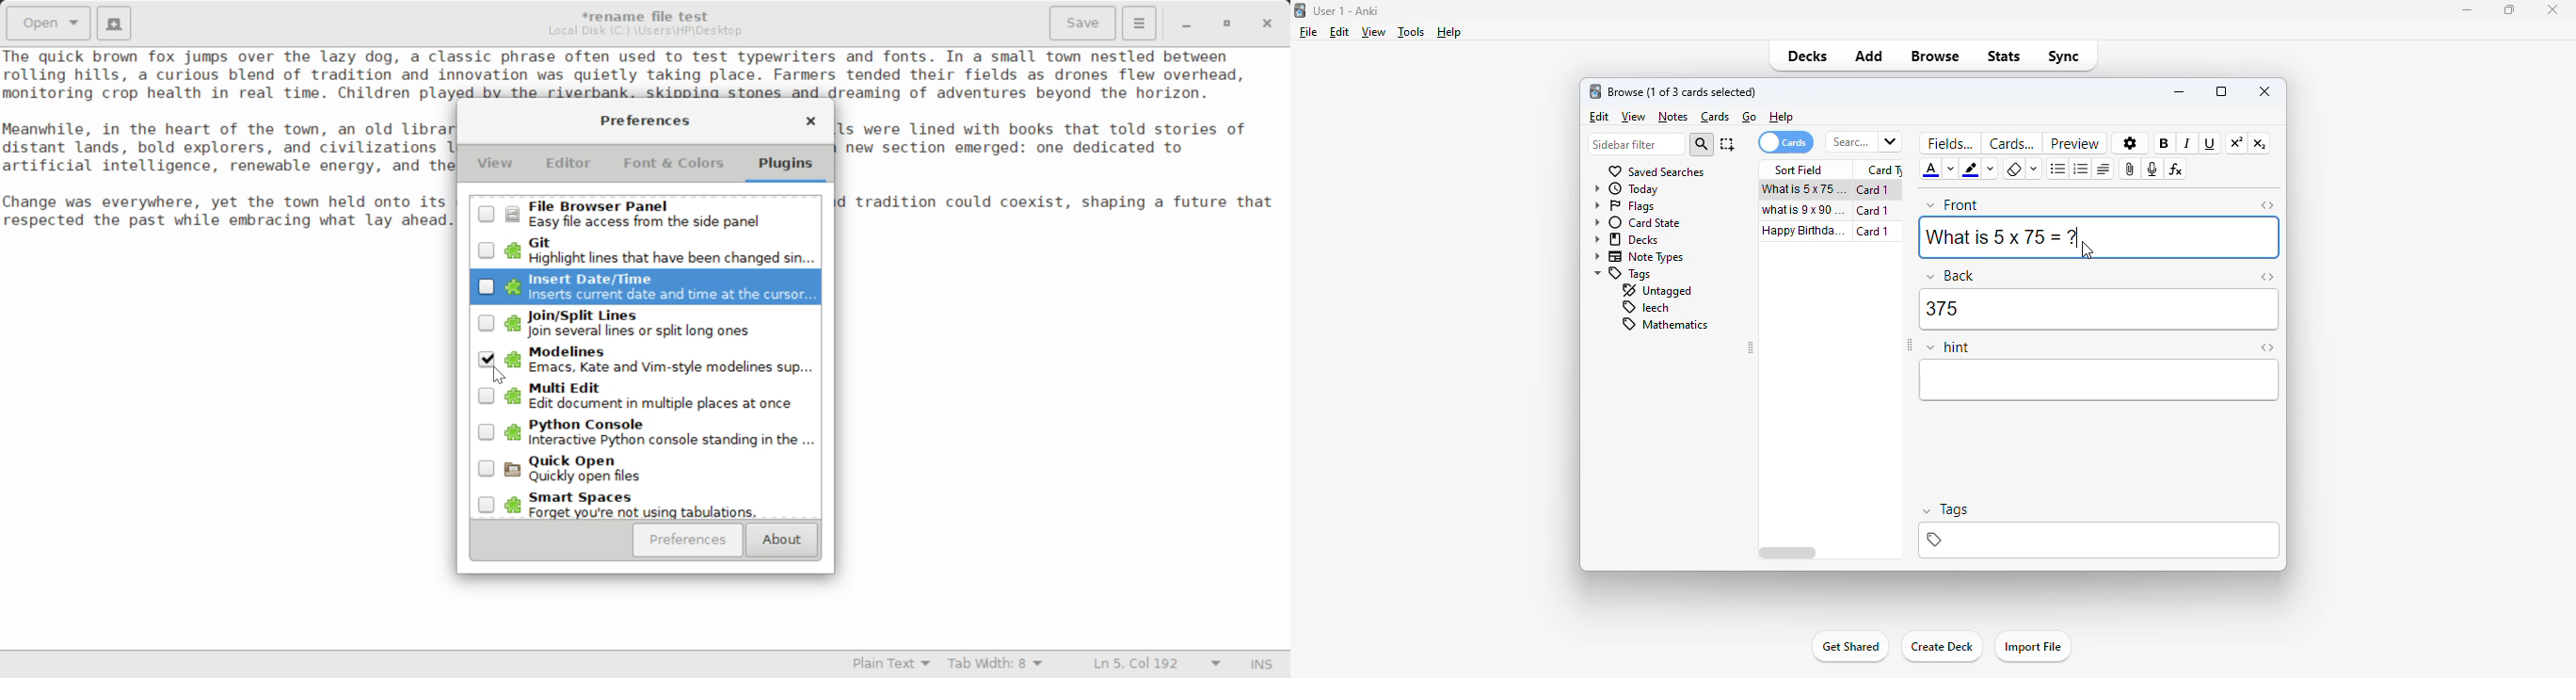 Image resolution: width=2576 pixels, height=700 pixels. I want to click on note types, so click(1637, 257).